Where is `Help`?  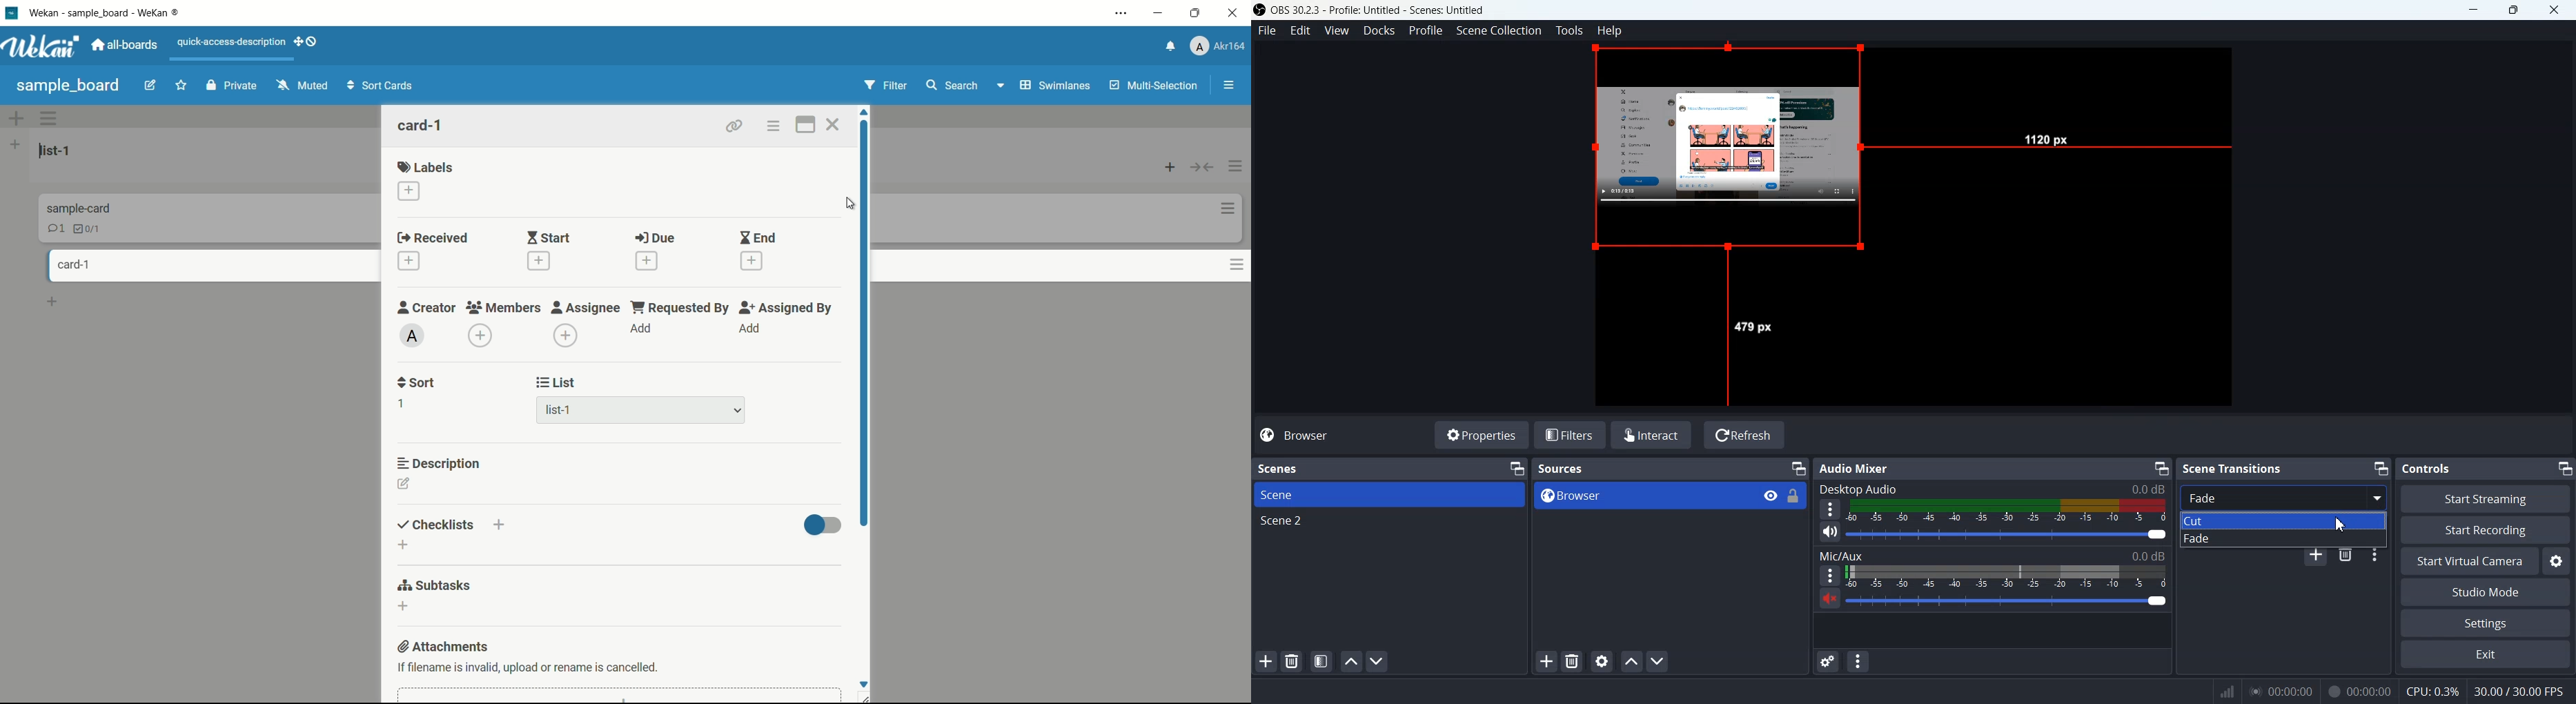 Help is located at coordinates (1609, 30).